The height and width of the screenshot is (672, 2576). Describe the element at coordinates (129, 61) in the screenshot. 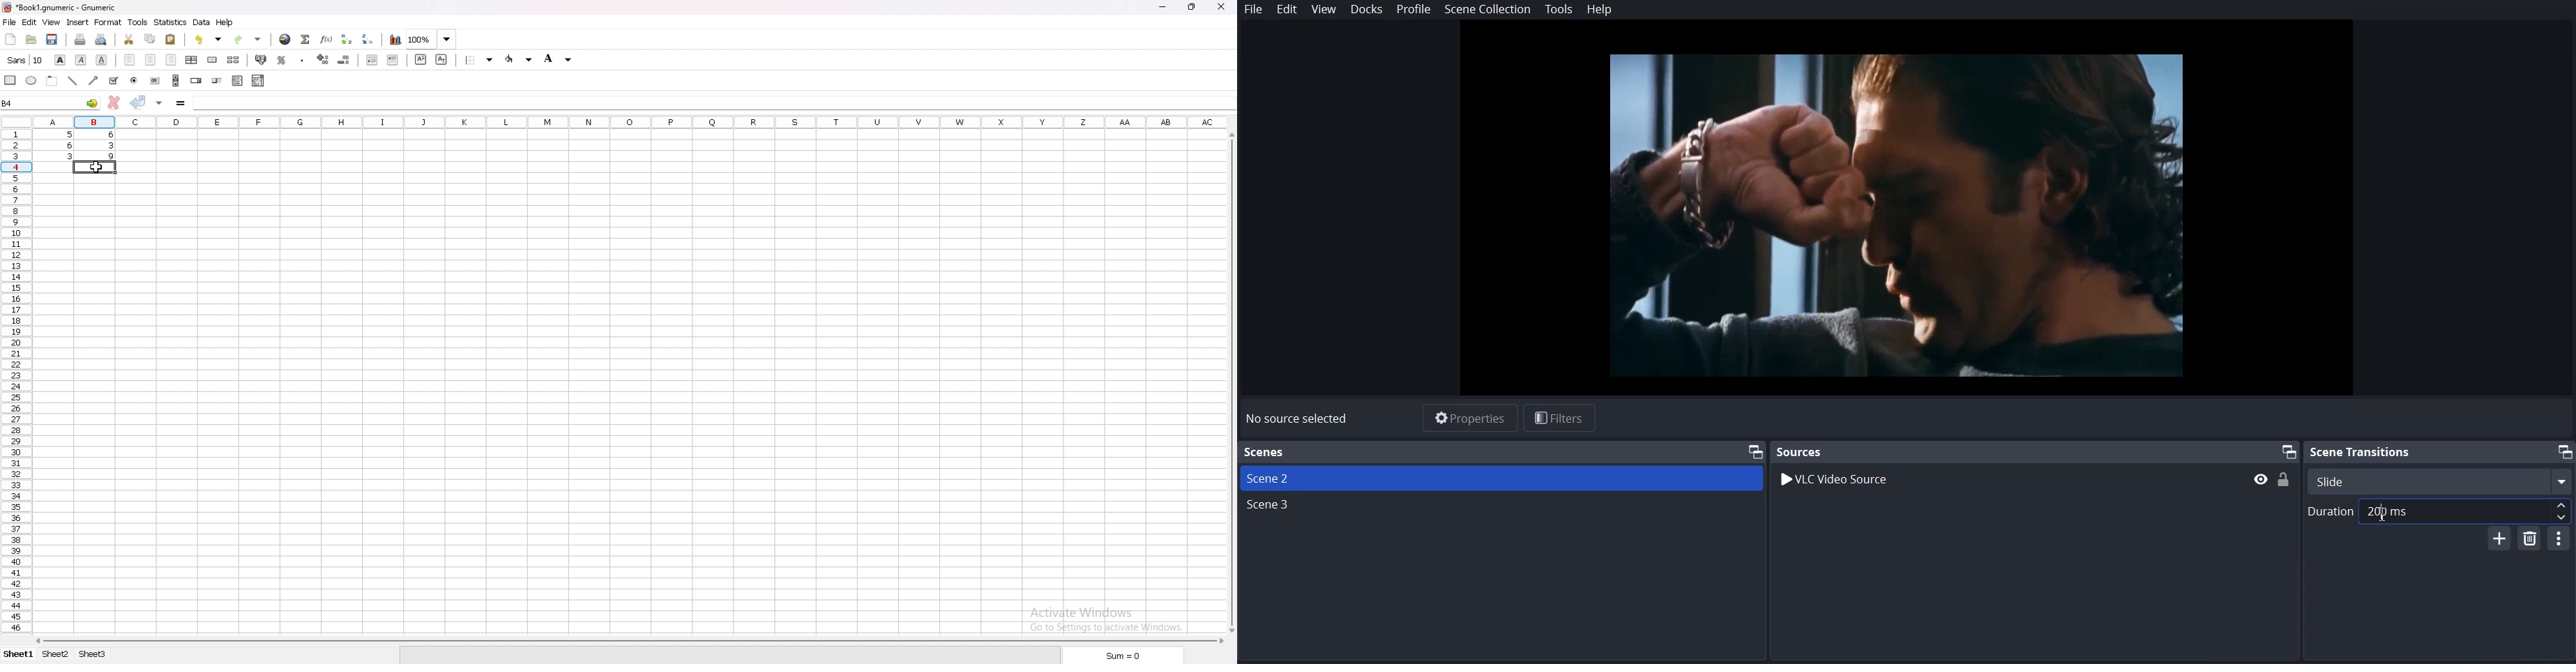

I see `align left` at that location.